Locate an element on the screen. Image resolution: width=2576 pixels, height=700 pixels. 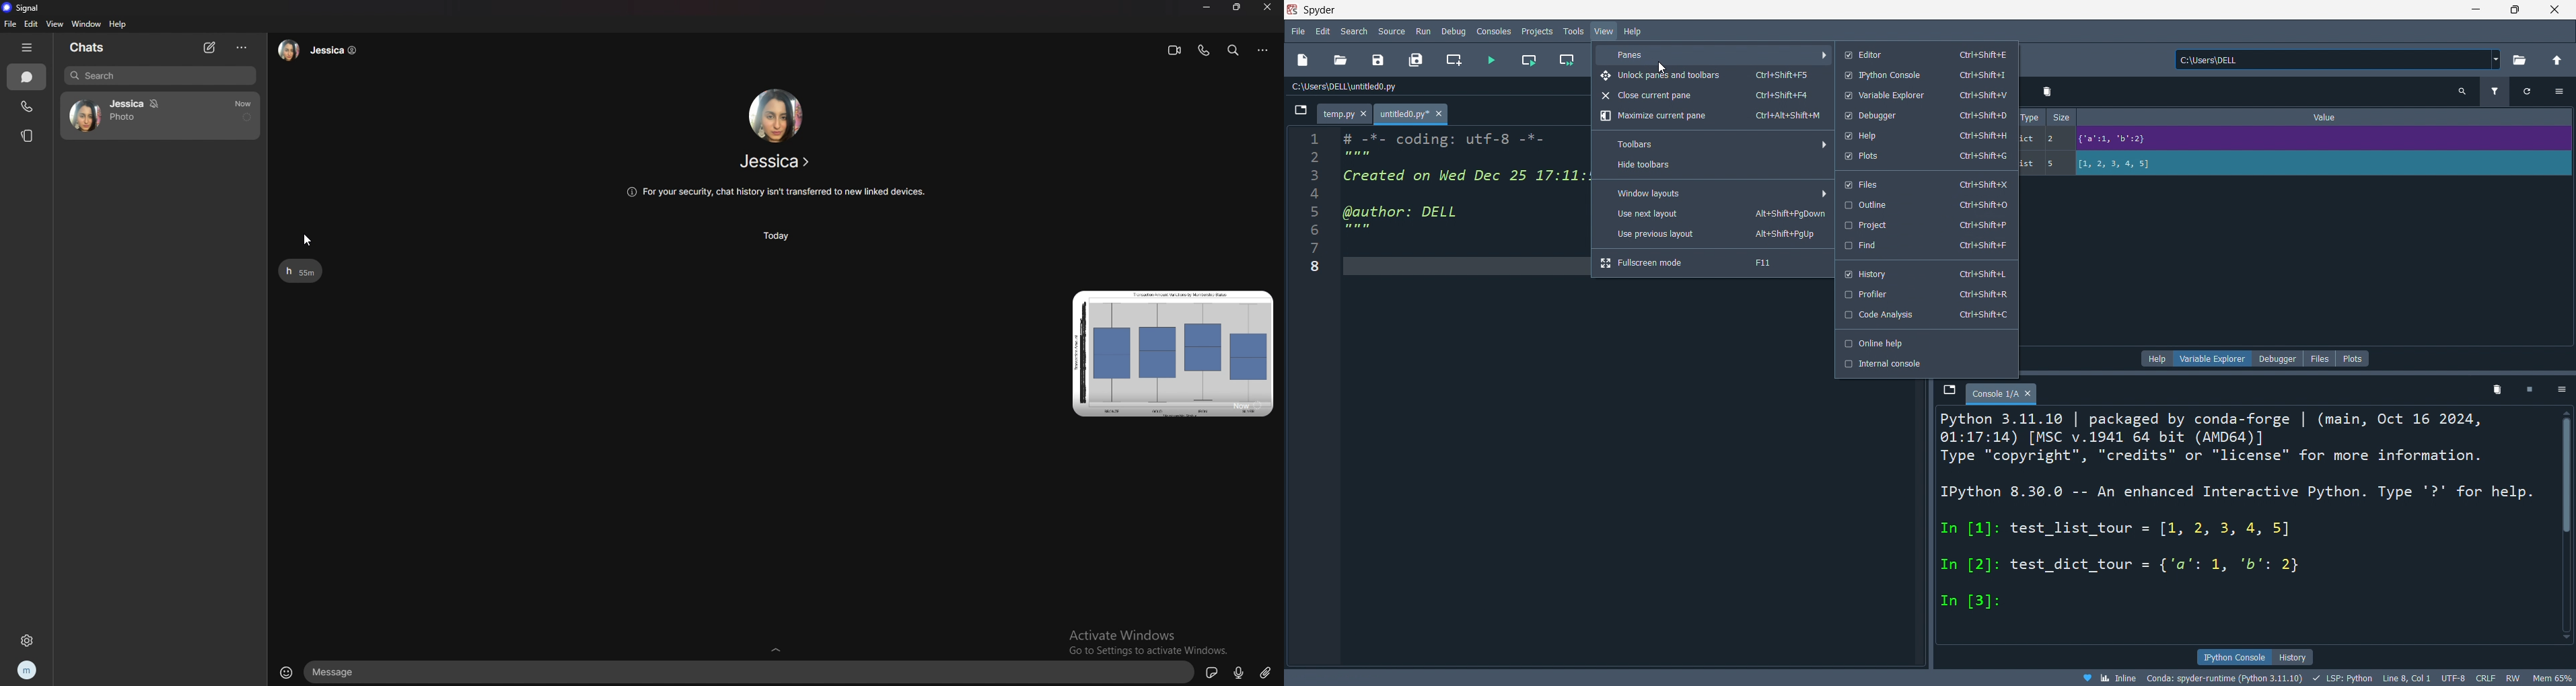
vertical scrollbar is located at coordinates (2564, 525).